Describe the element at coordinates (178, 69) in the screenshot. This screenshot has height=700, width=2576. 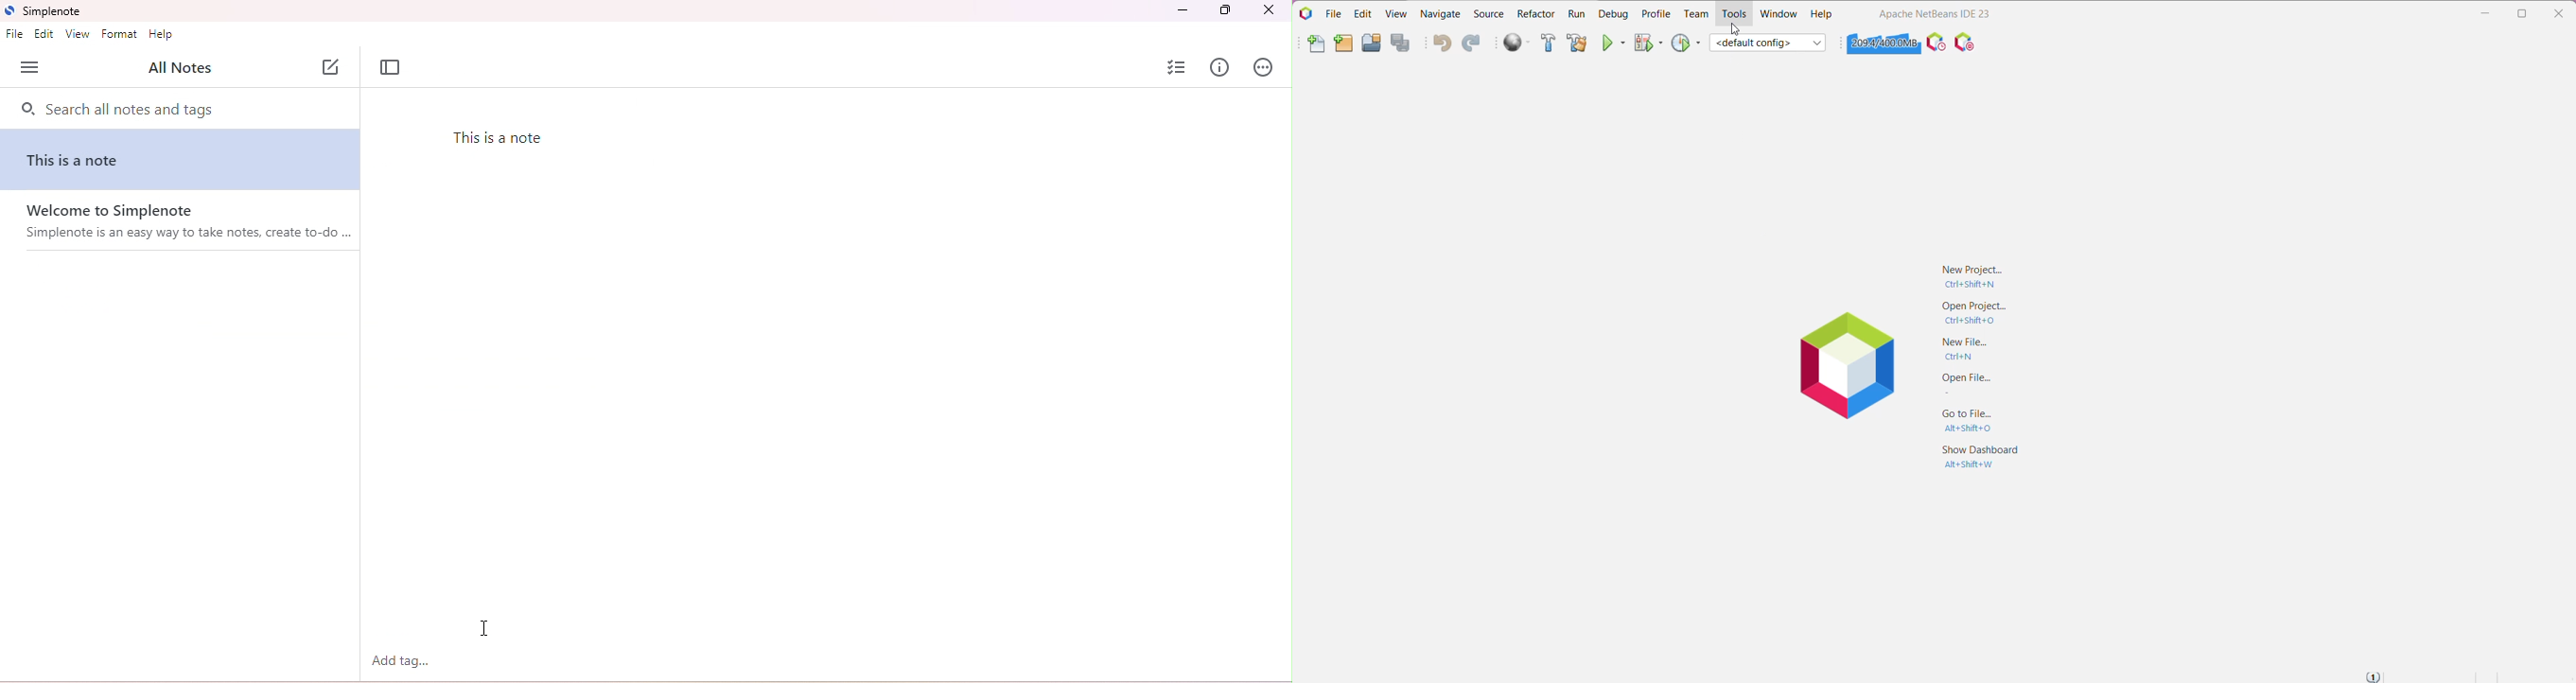
I see `all notes` at that location.